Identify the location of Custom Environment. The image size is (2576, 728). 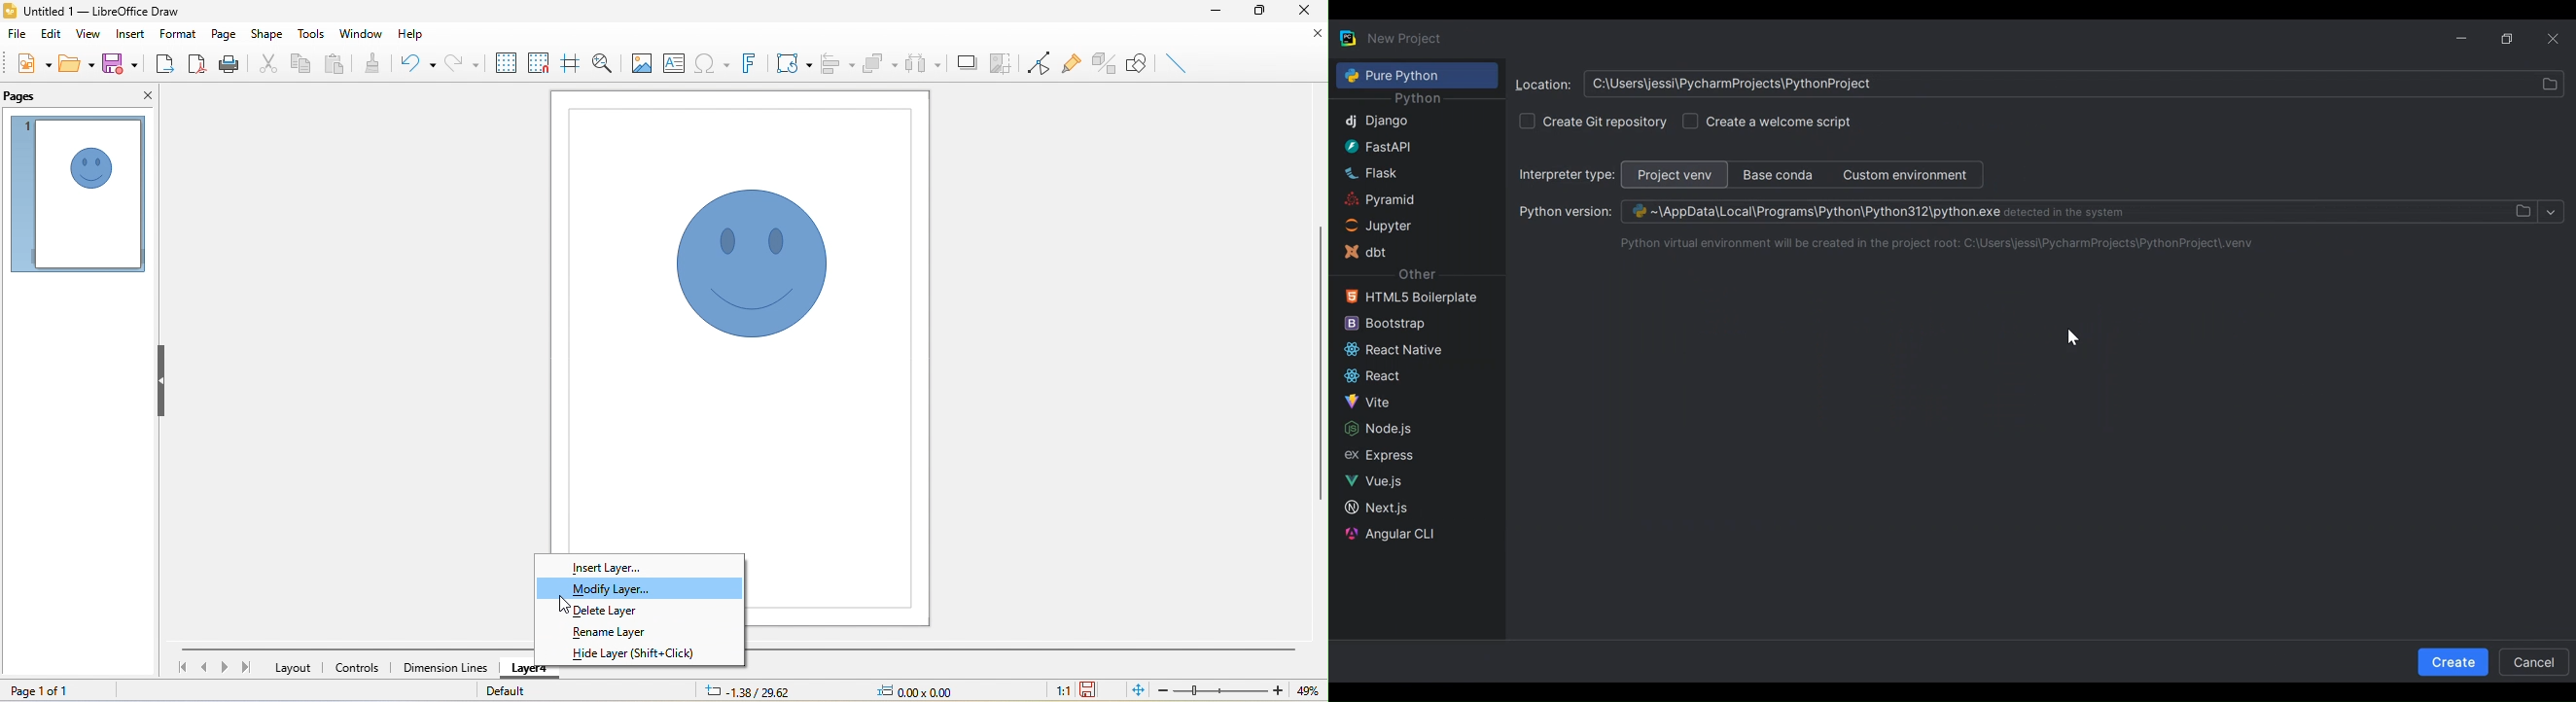
(1904, 175).